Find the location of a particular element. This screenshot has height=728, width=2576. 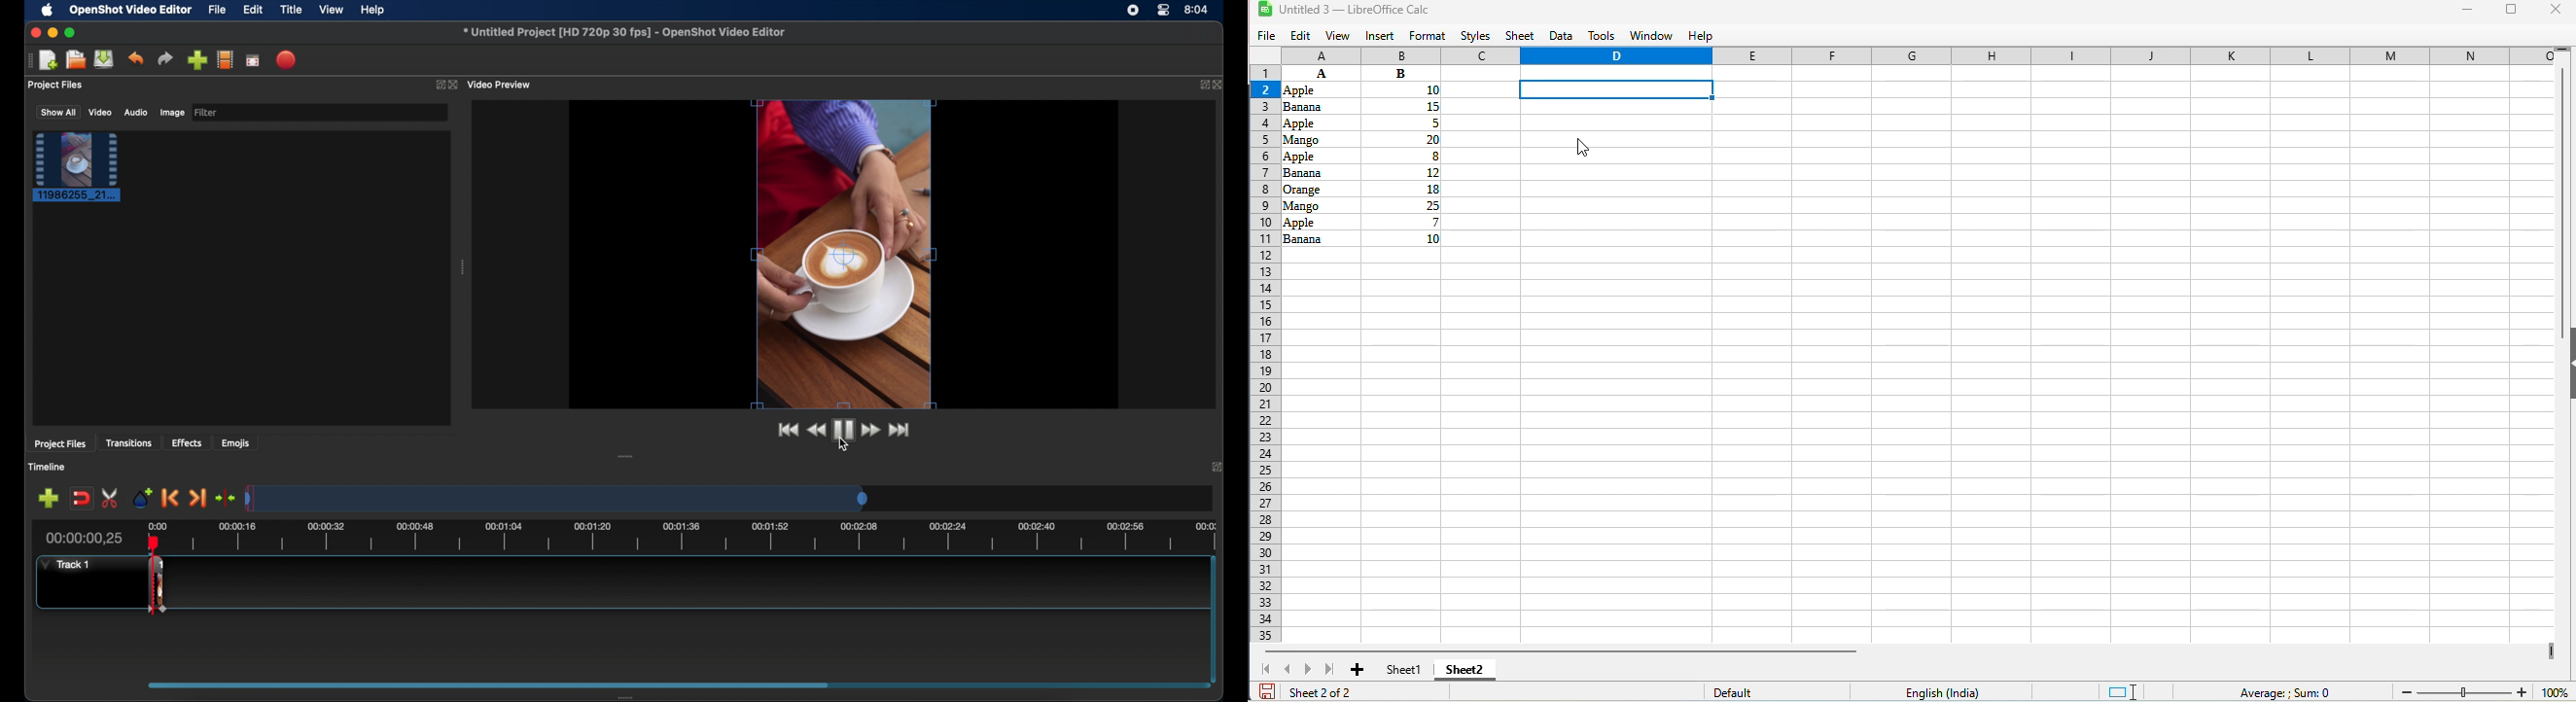

image is located at coordinates (172, 112).